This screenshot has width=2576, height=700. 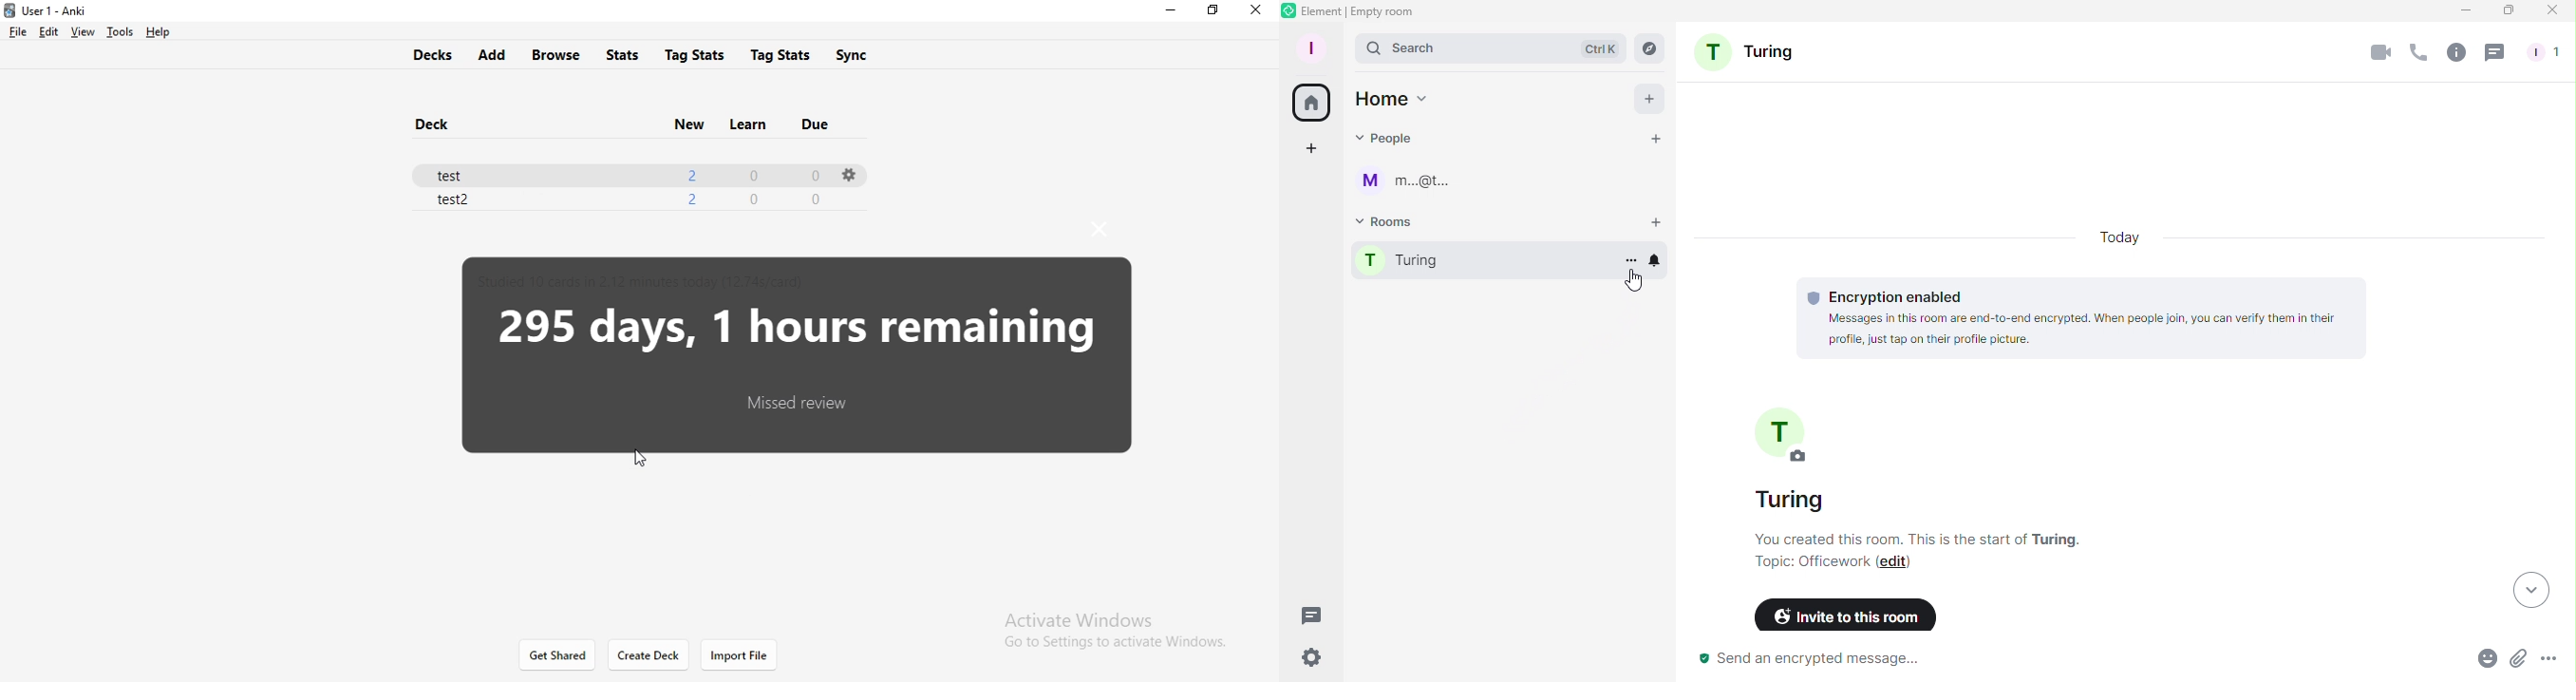 What do you see at coordinates (847, 174) in the screenshot?
I see `settings` at bounding box center [847, 174].